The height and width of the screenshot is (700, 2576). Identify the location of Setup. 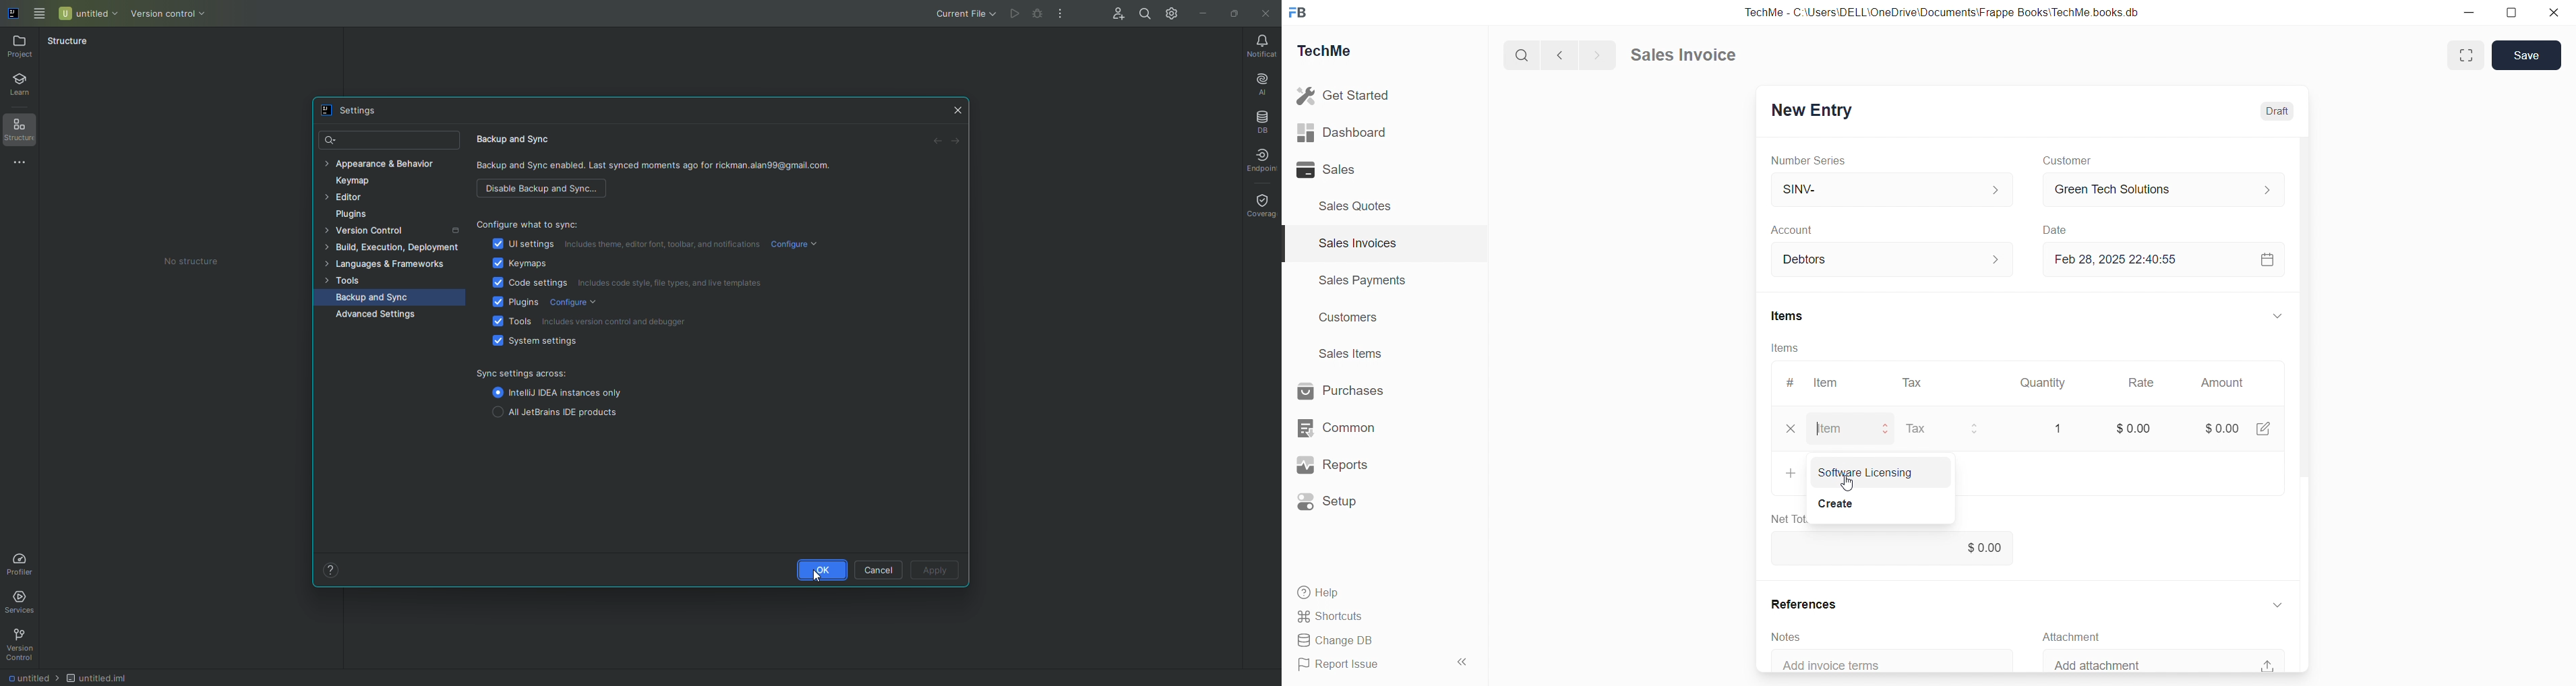
(1329, 502).